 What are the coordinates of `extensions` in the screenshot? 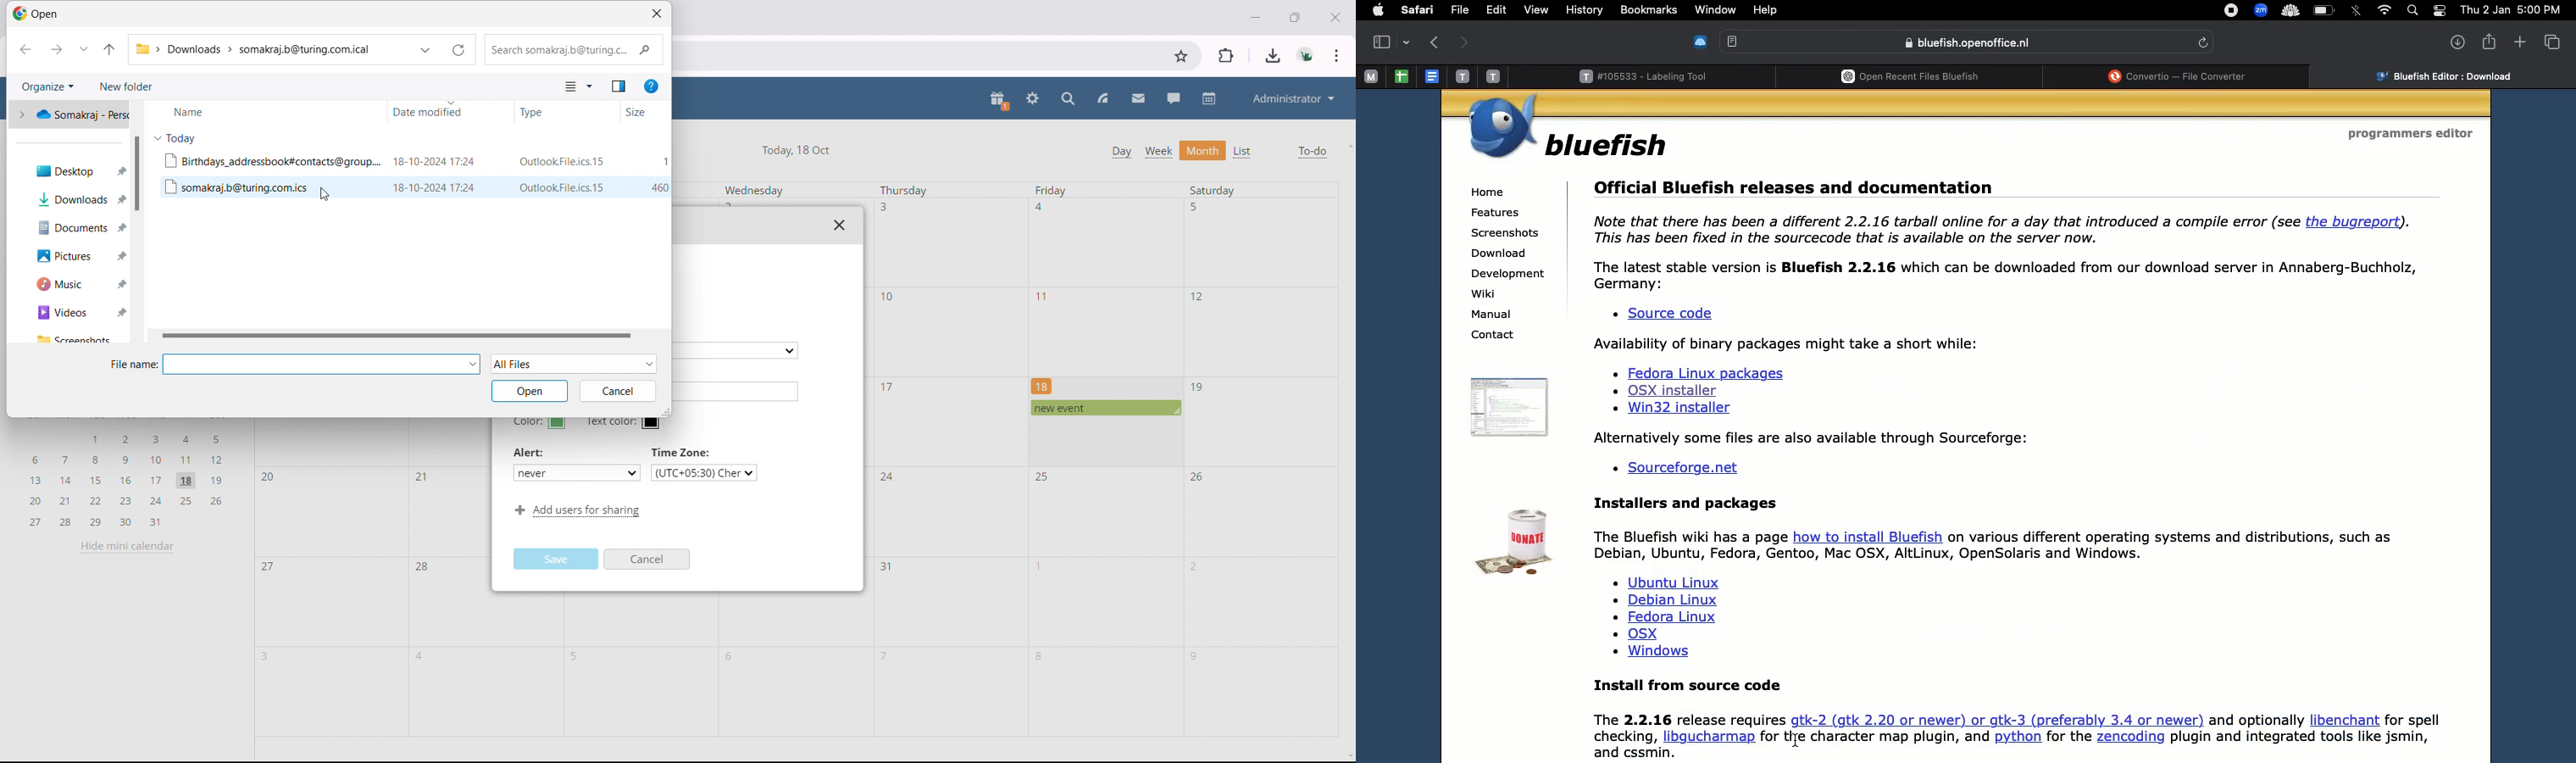 It's located at (1227, 55).